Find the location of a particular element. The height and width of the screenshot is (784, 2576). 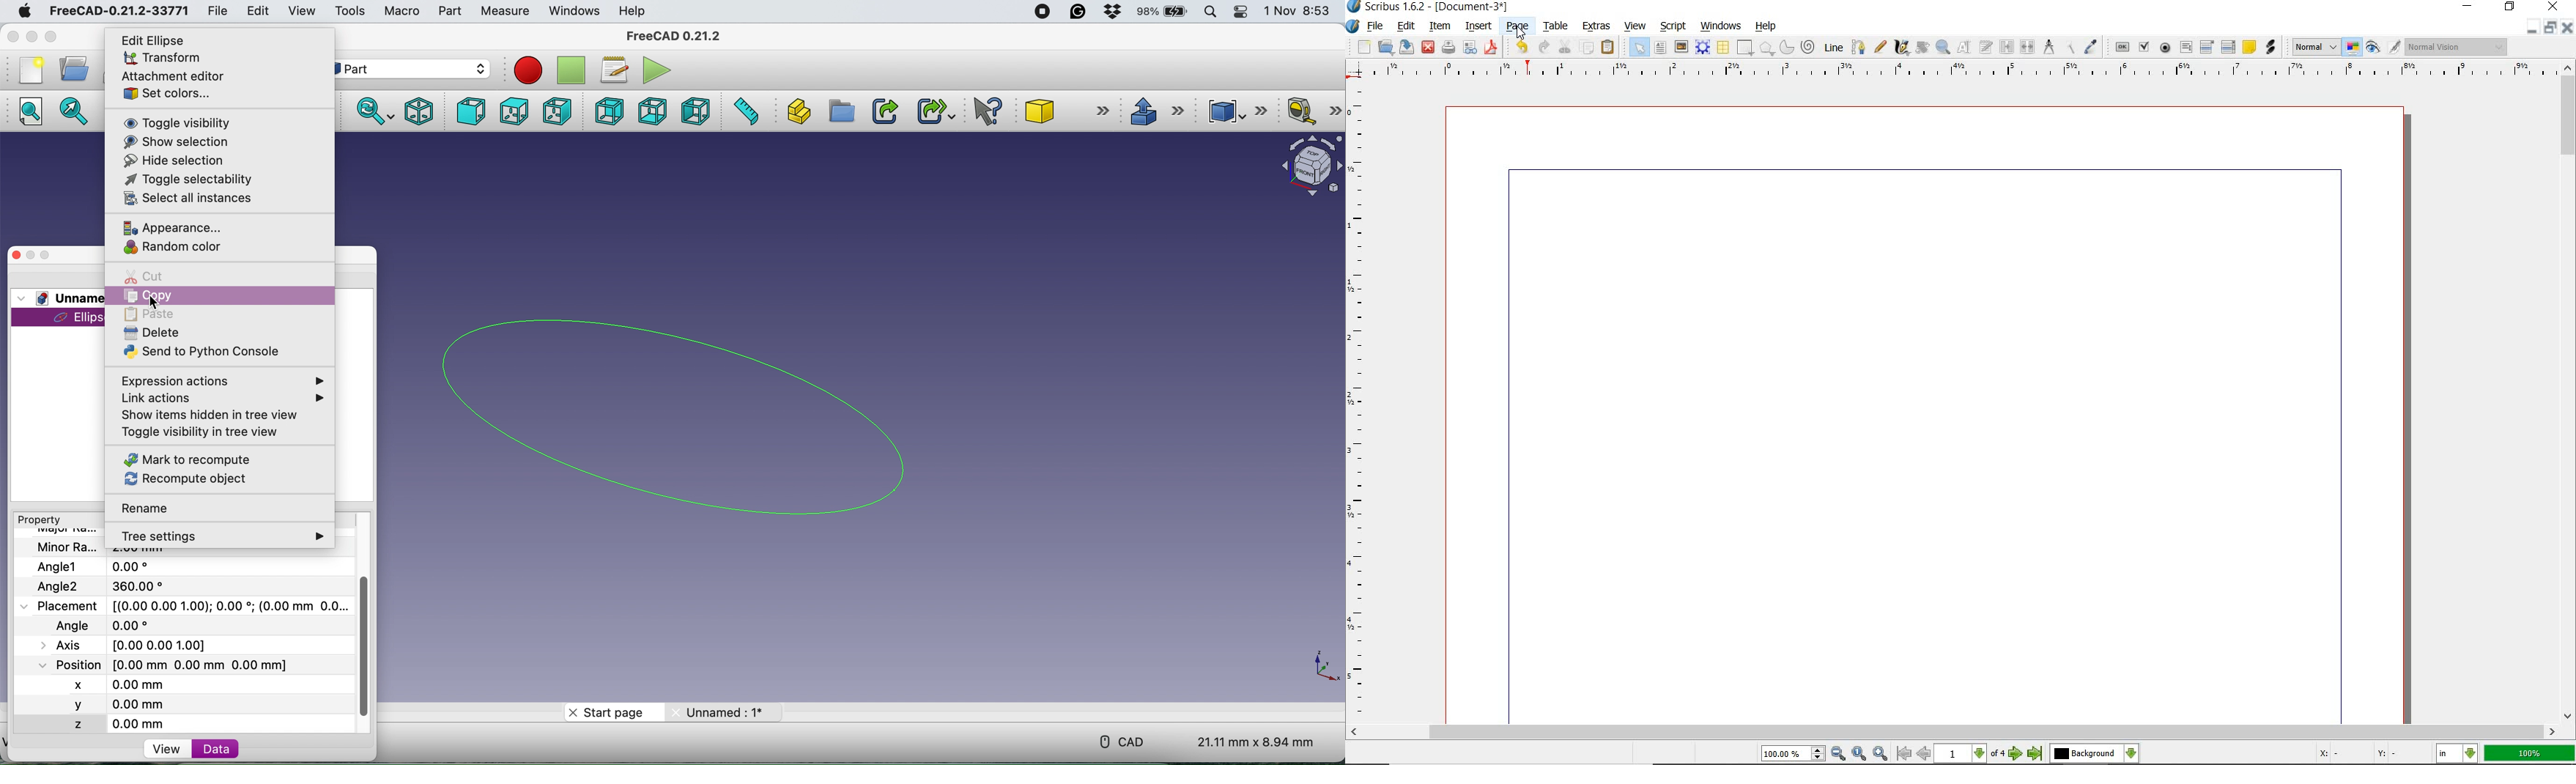

Previous Page is located at coordinates (1924, 755).